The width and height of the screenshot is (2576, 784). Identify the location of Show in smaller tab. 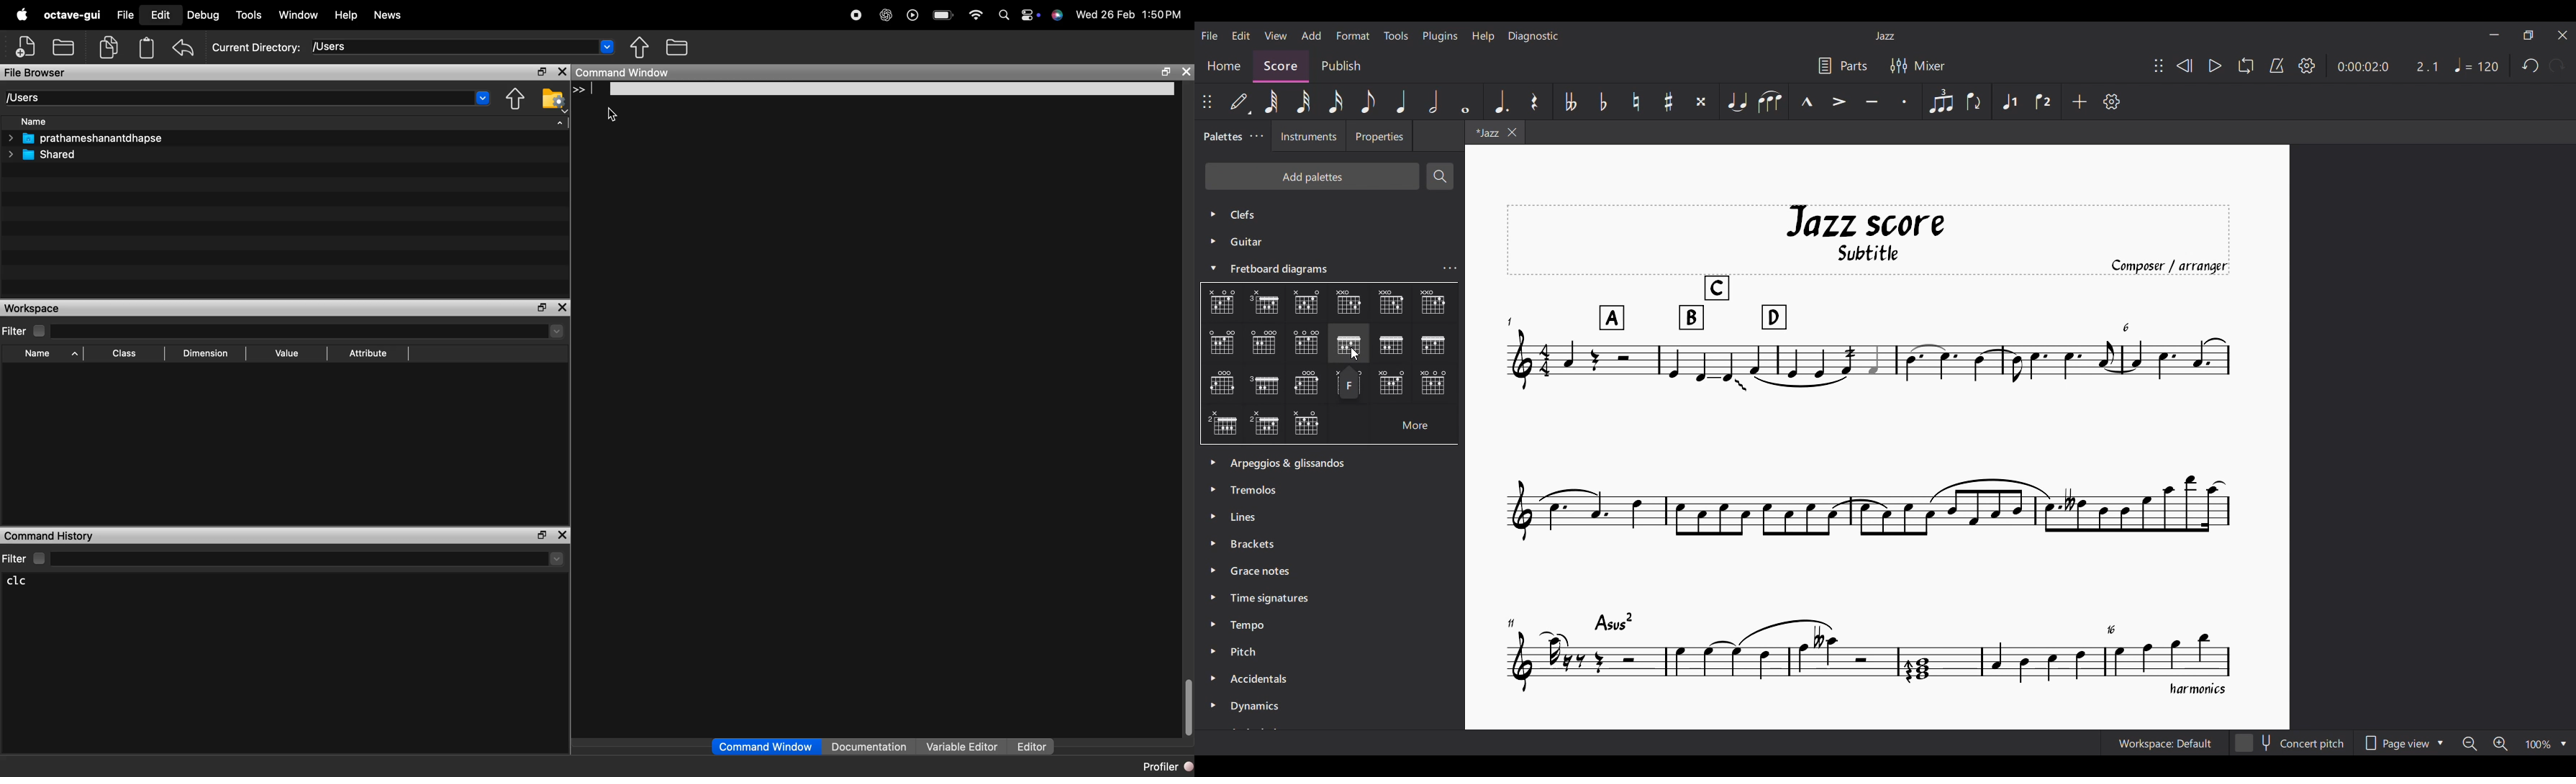
(2529, 35).